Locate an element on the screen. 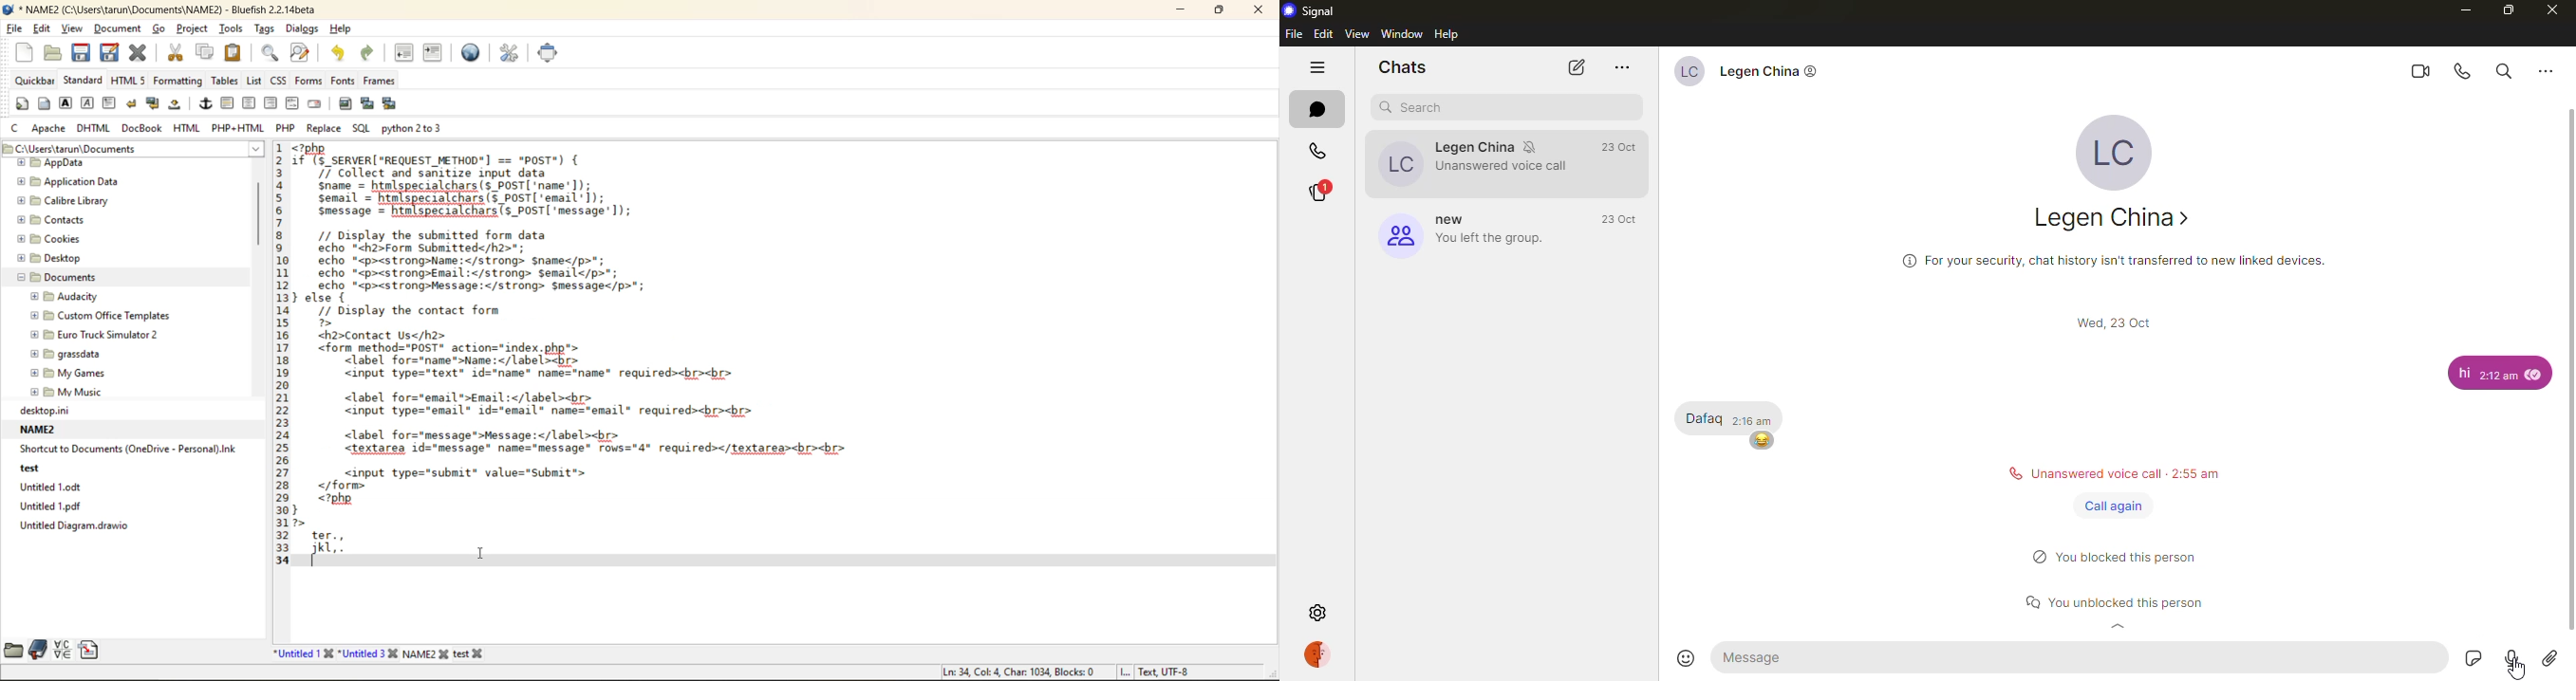 The height and width of the screenshot is (700, 2576). copy is located at coordinates (203, 55).